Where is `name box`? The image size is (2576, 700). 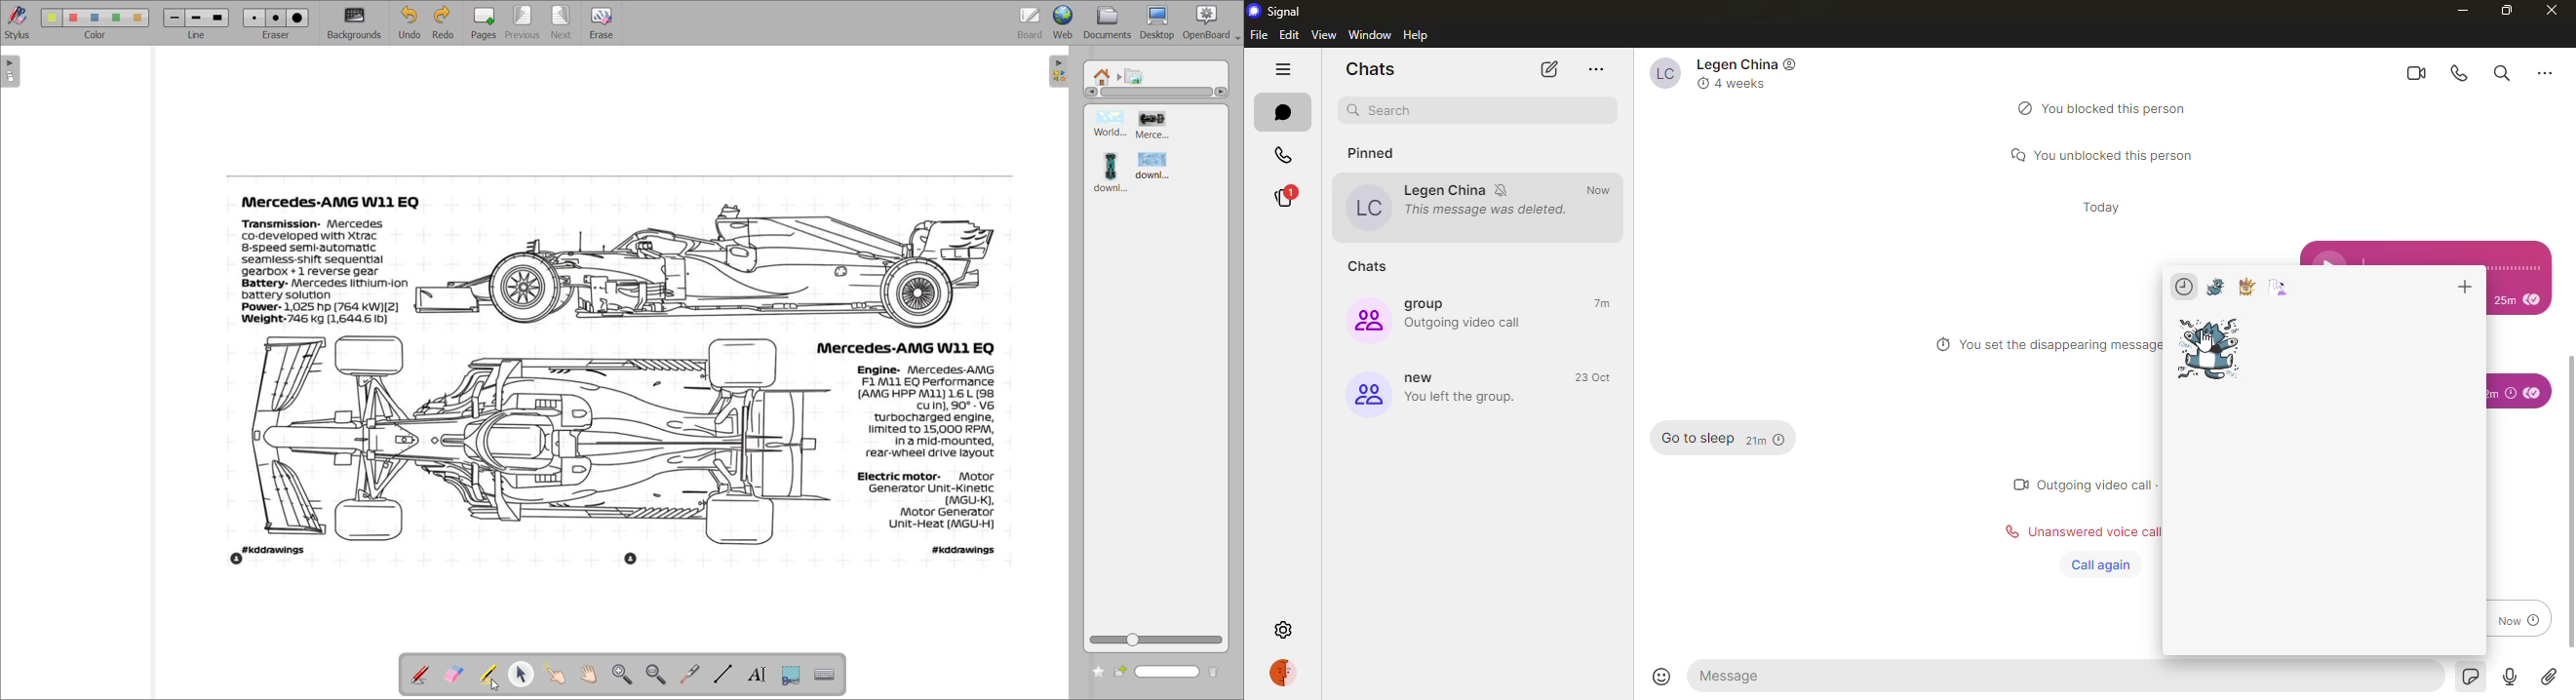
name box is located at coordinates (1170, 672).